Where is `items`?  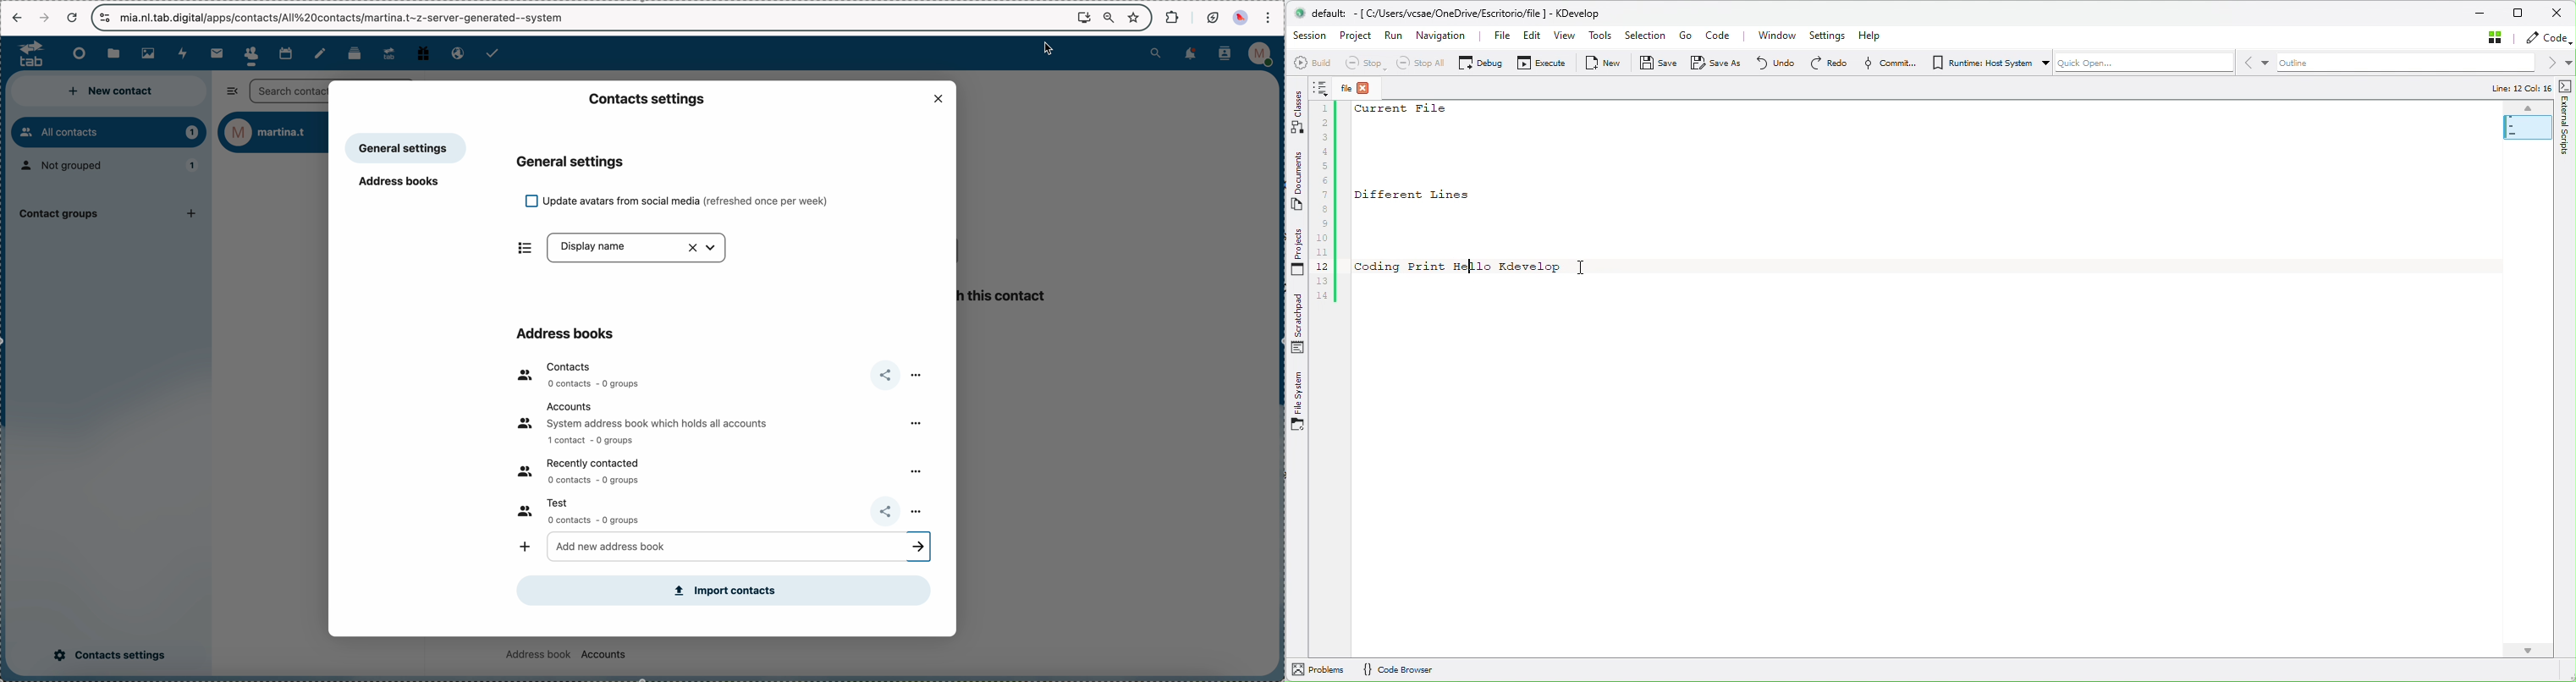
items is located at coordinates (520, 250).